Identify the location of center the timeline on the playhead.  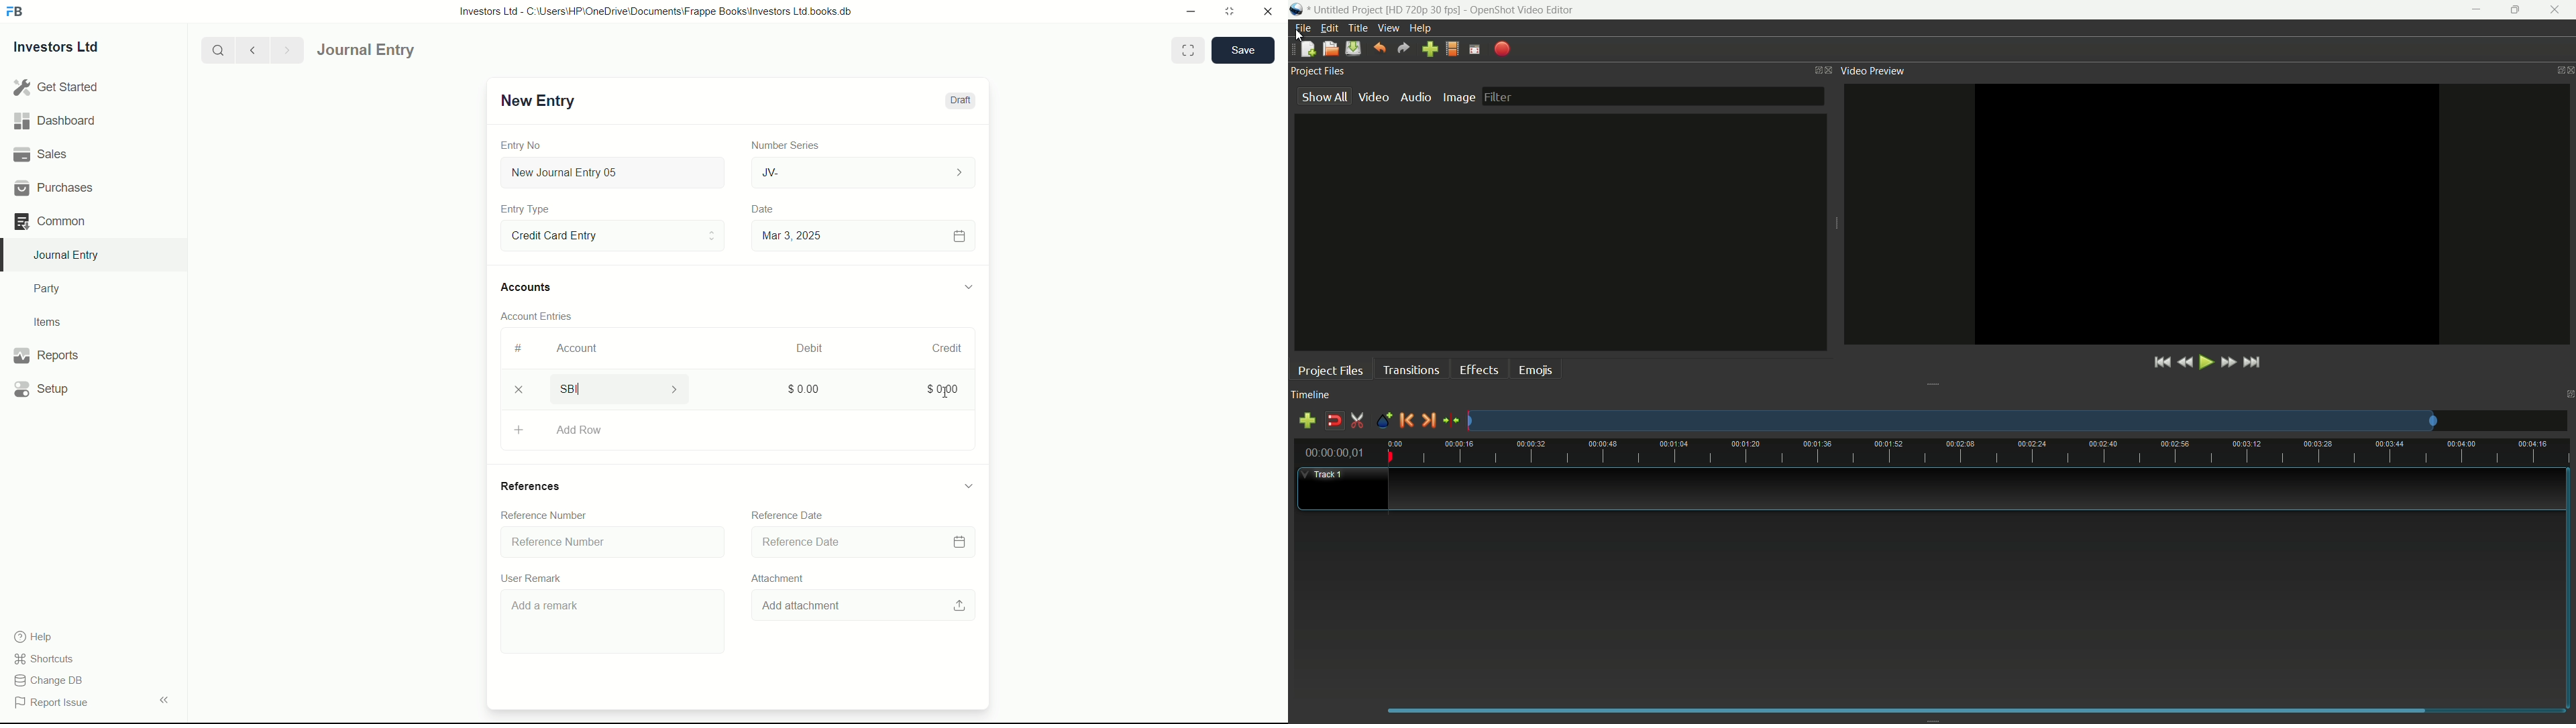
(1452, 420).